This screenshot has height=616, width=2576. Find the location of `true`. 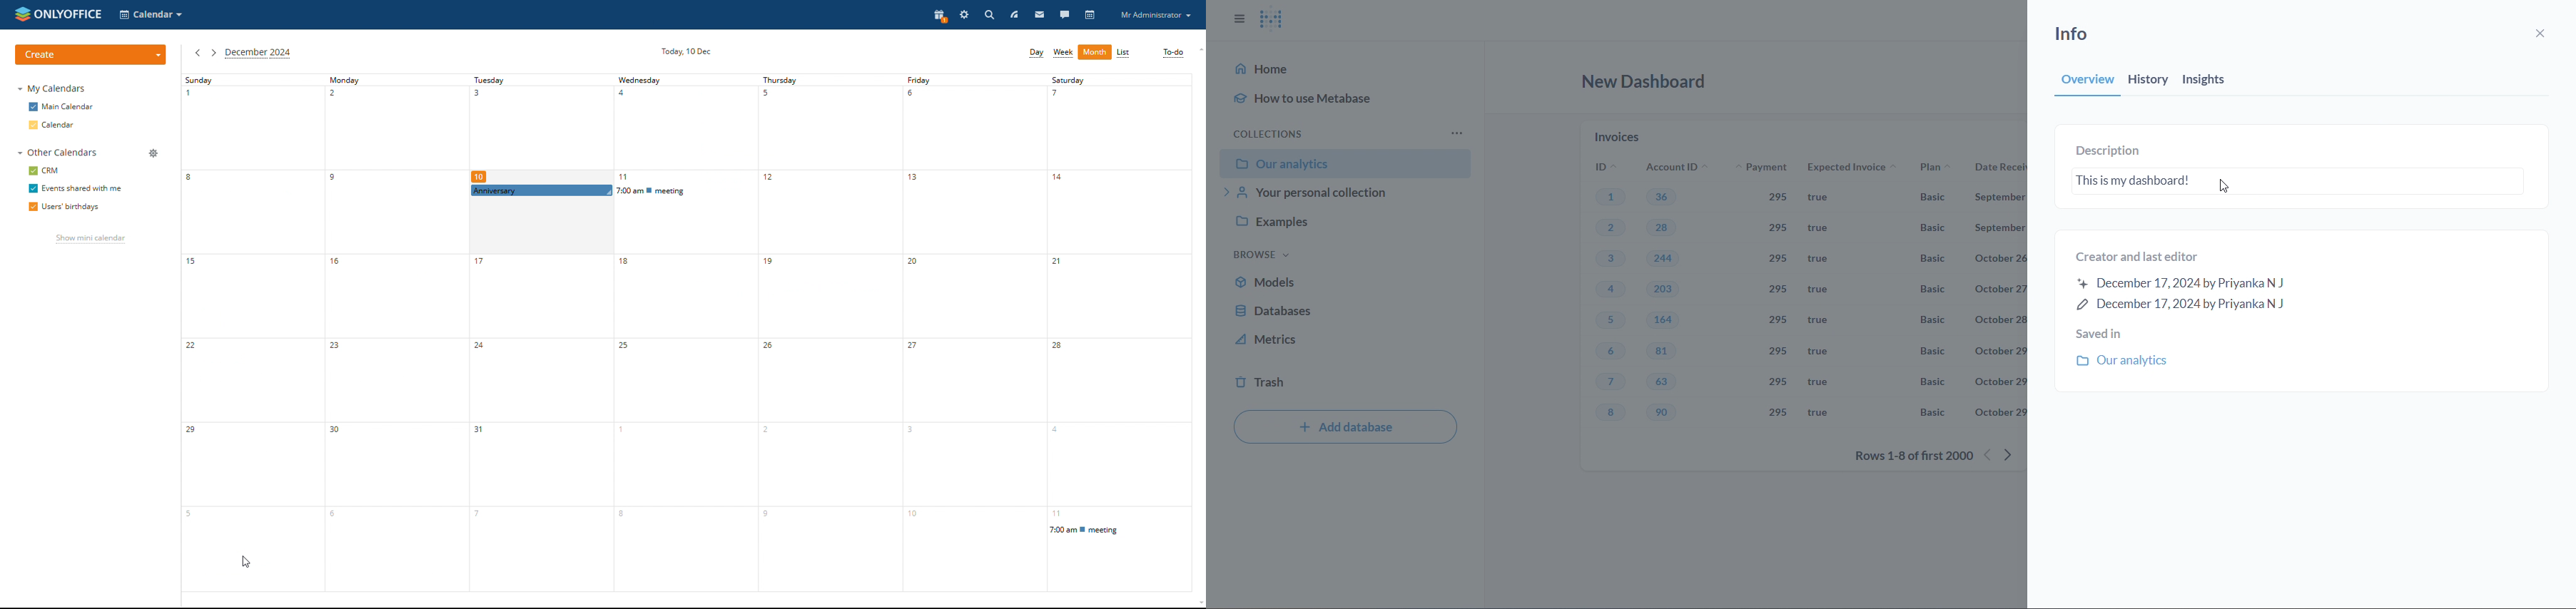

true is located at coordinates (1816, 382).